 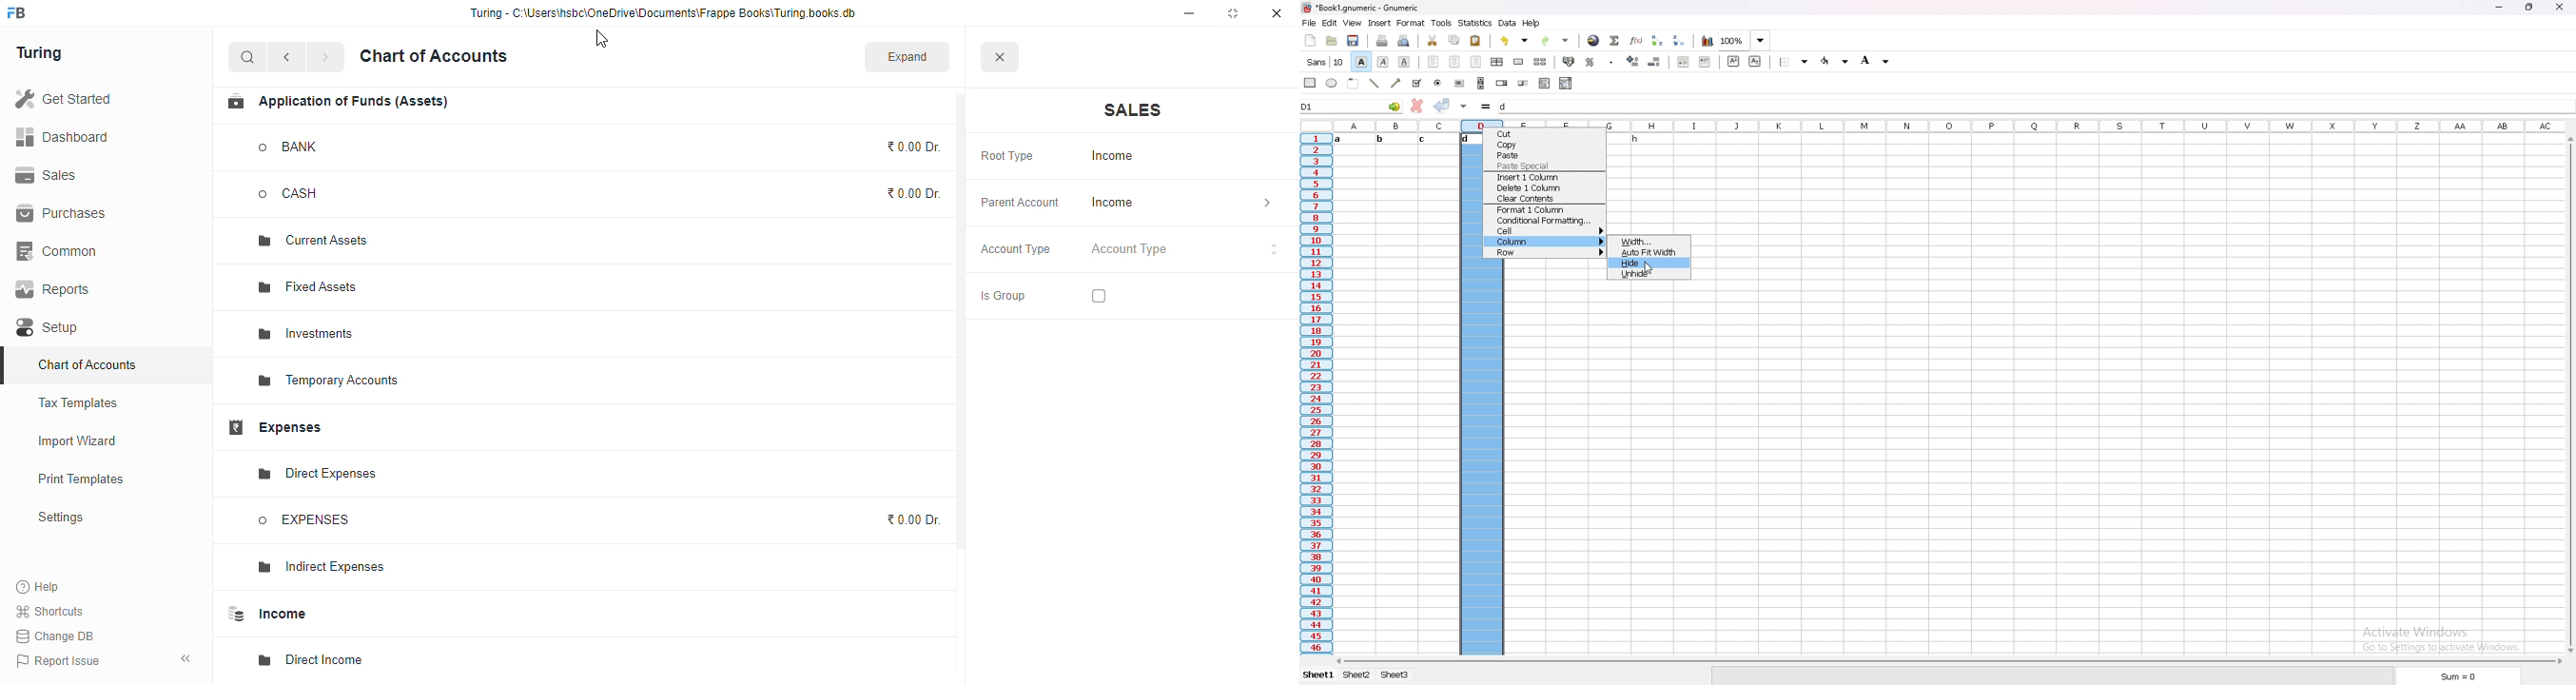 What do you see at coordinates (1329, 23) in the screenshot?
I see `edit` at bounding box center [1329, 23].